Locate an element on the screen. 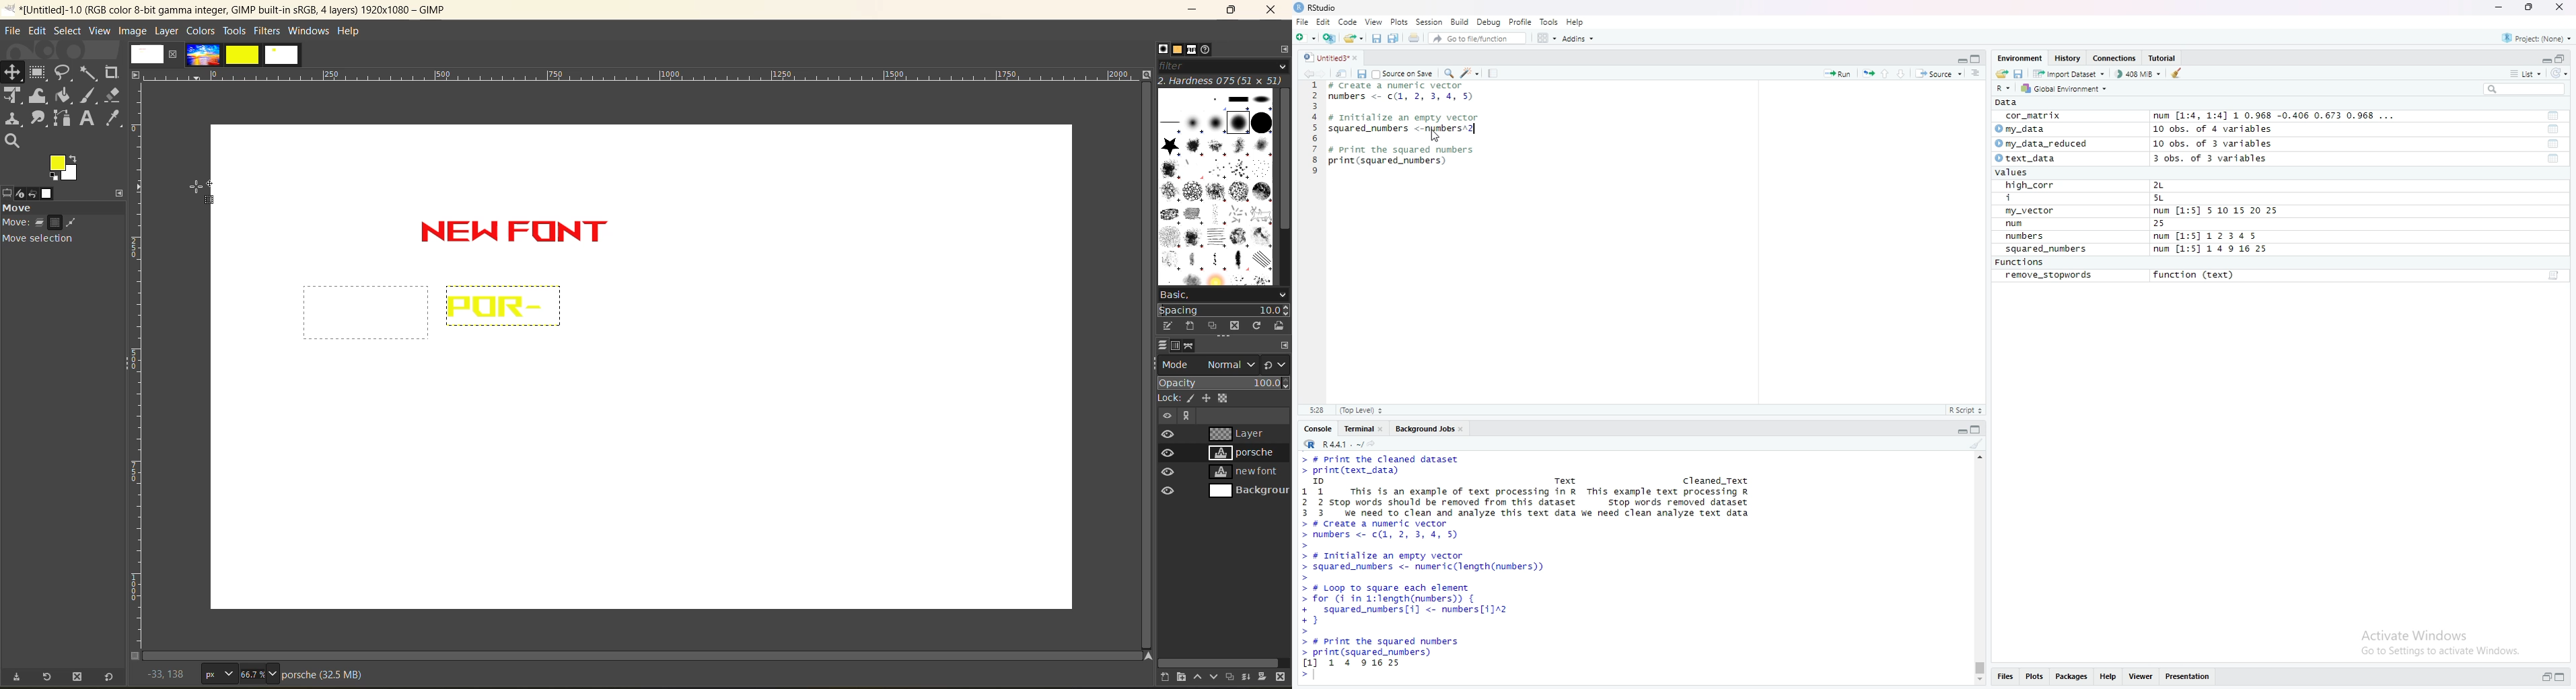  edit this brush is located at coordinates (1161, 326).